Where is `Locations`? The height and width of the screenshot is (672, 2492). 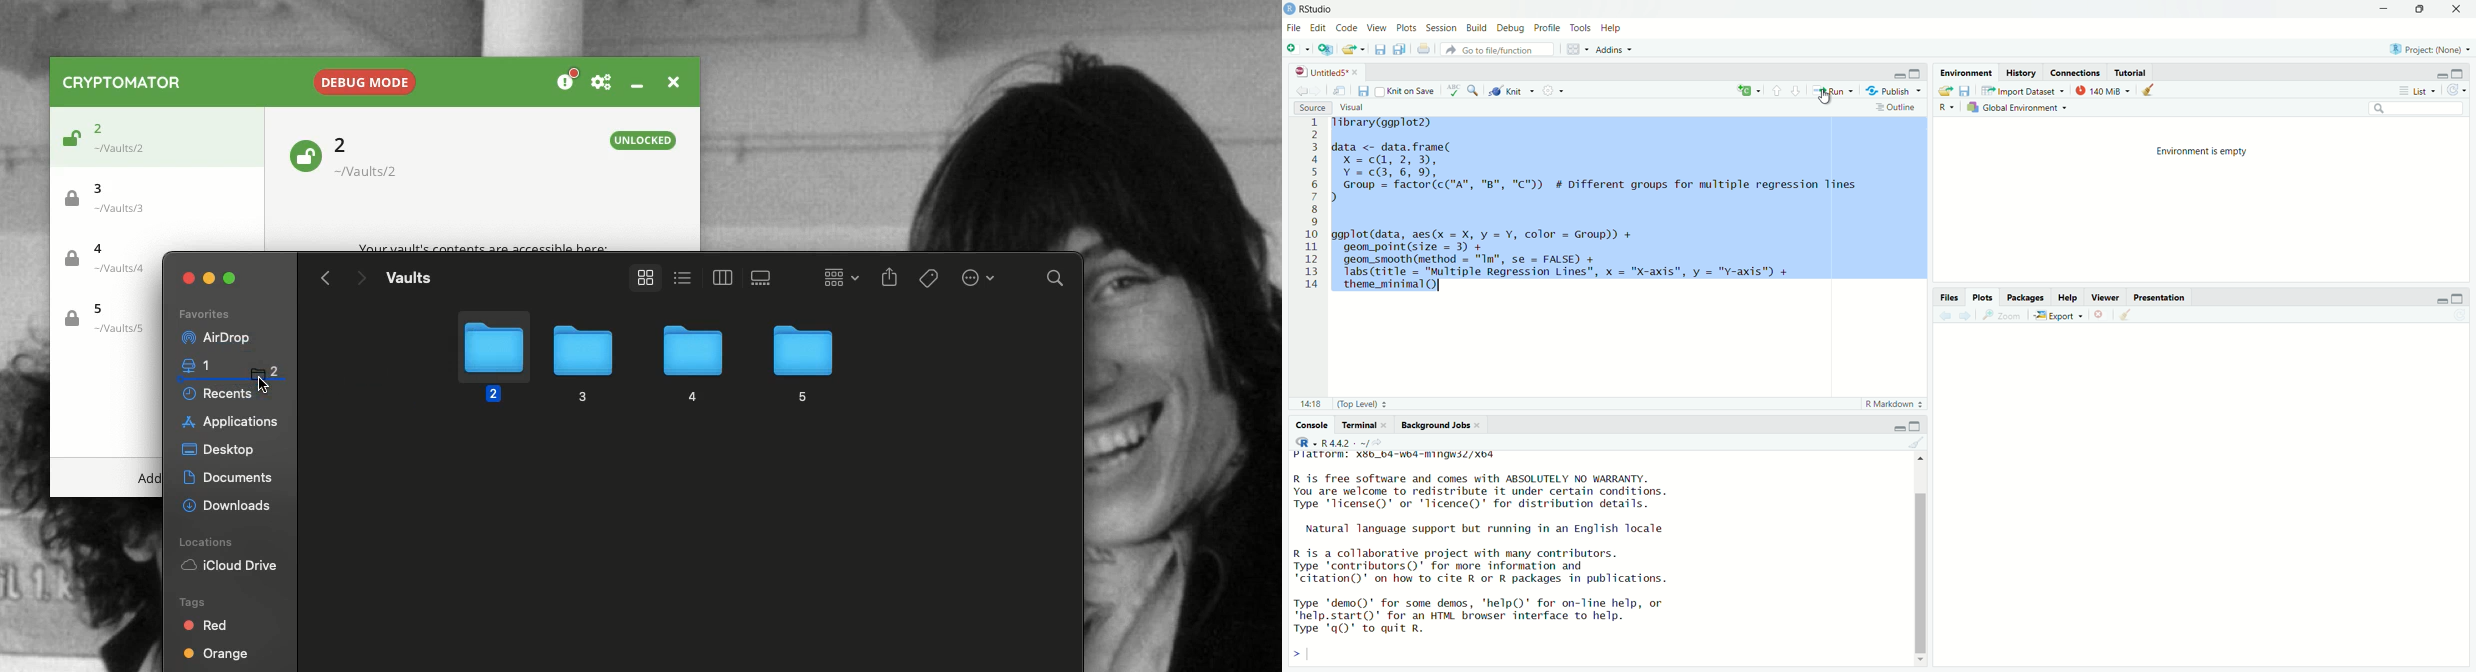
Locations is located at coordinates (209, 542).